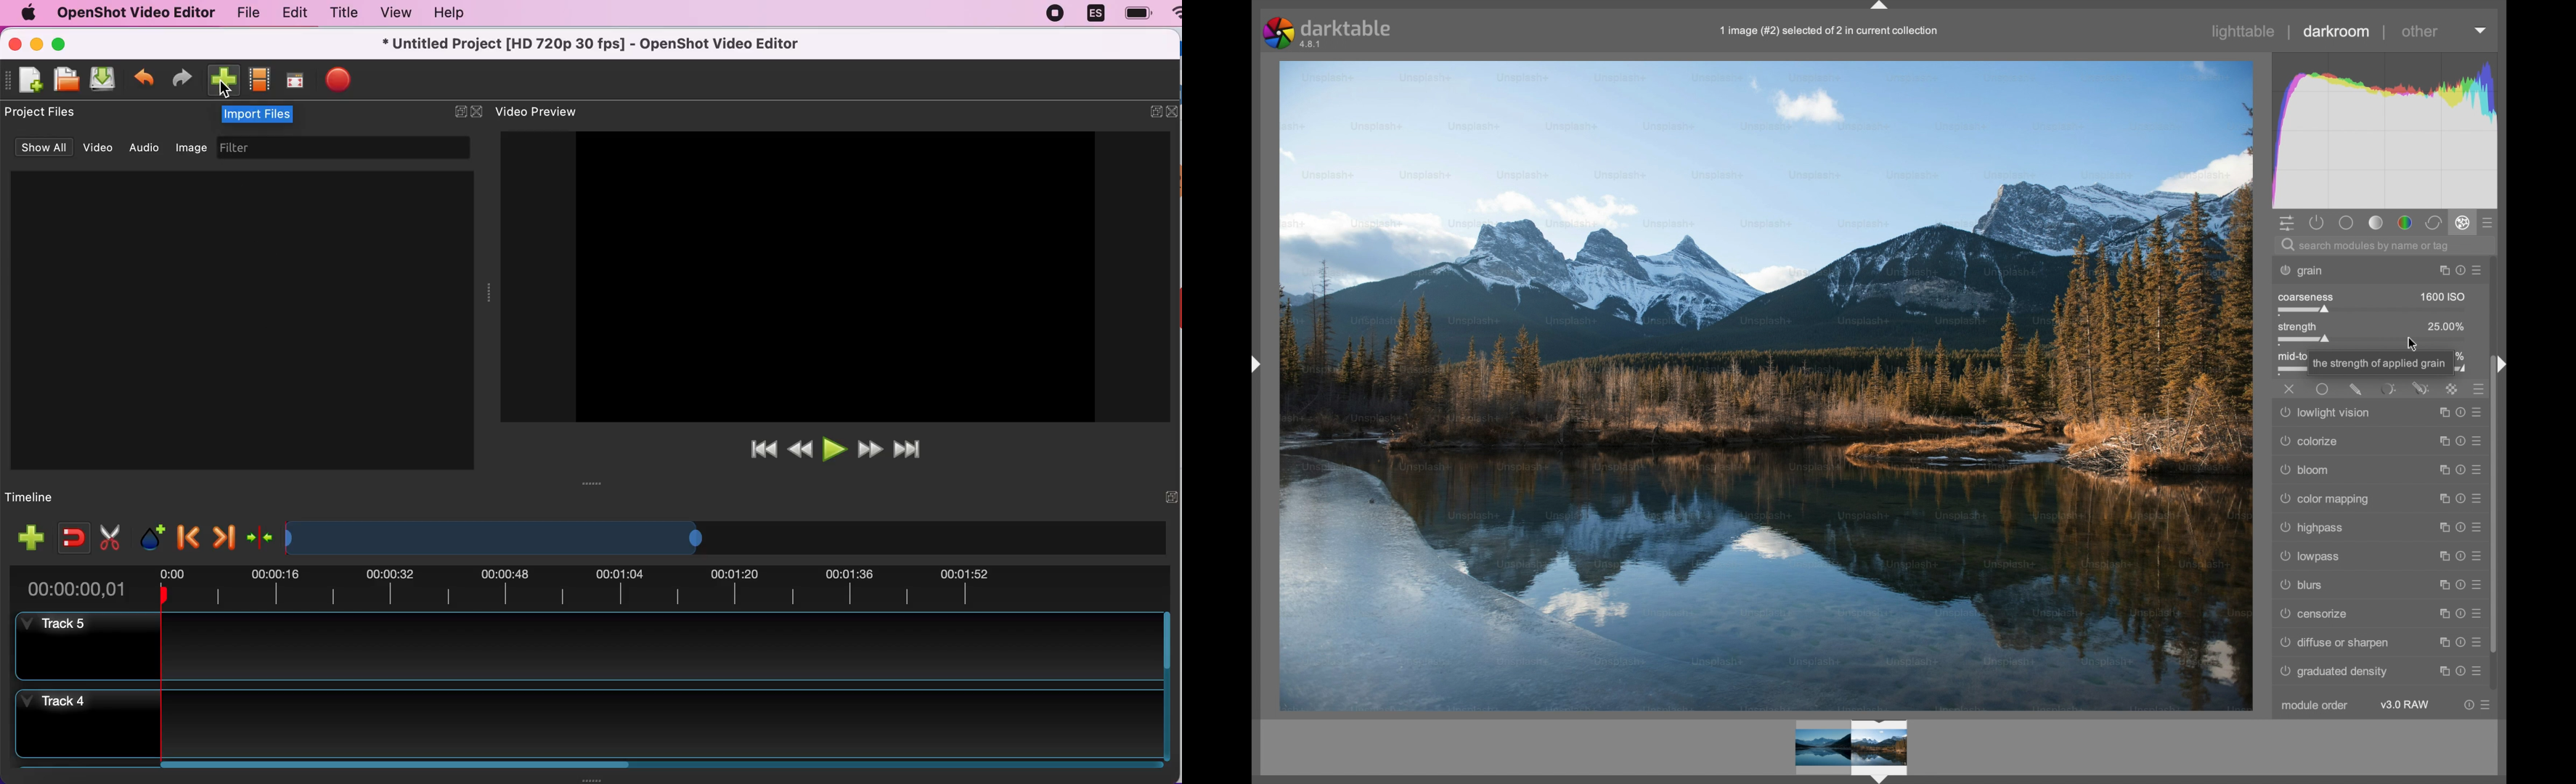  What do you see at coordinates (2304, 296) in the screenshot?
I see `coarseness` at bounding box center [2304, 296].